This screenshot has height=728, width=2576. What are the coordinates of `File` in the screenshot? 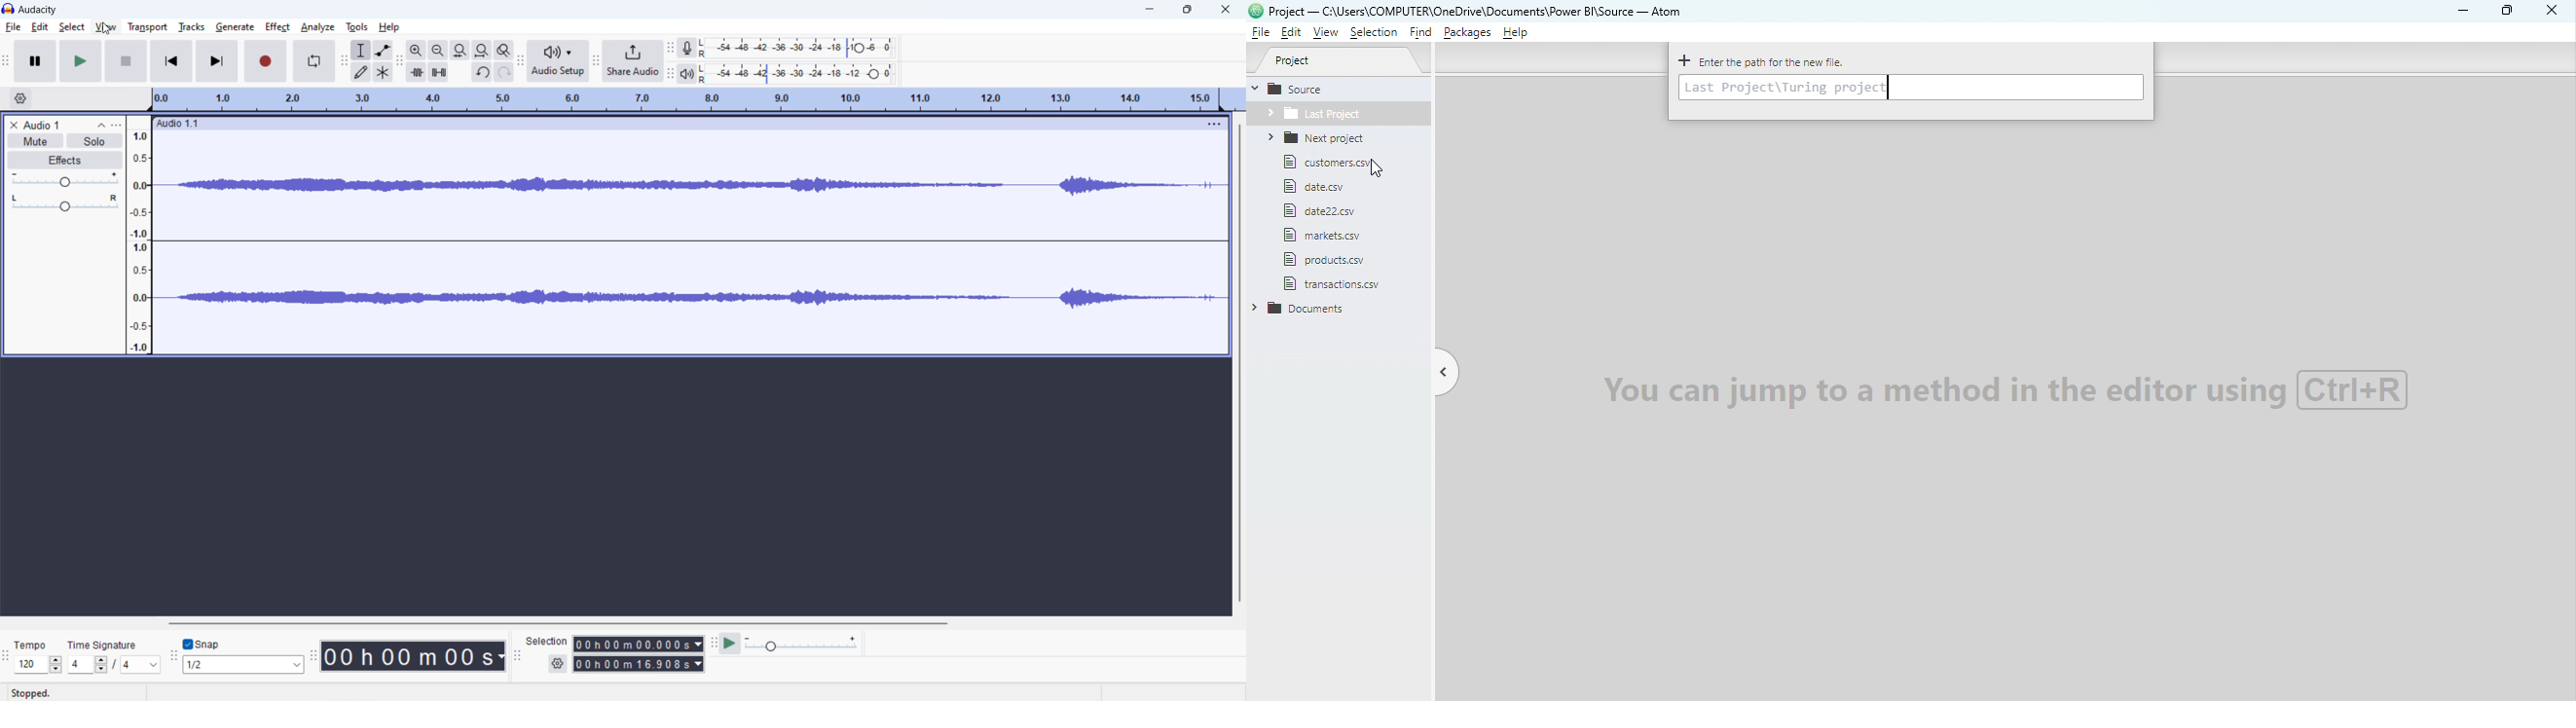 It's located at (1318, 188).